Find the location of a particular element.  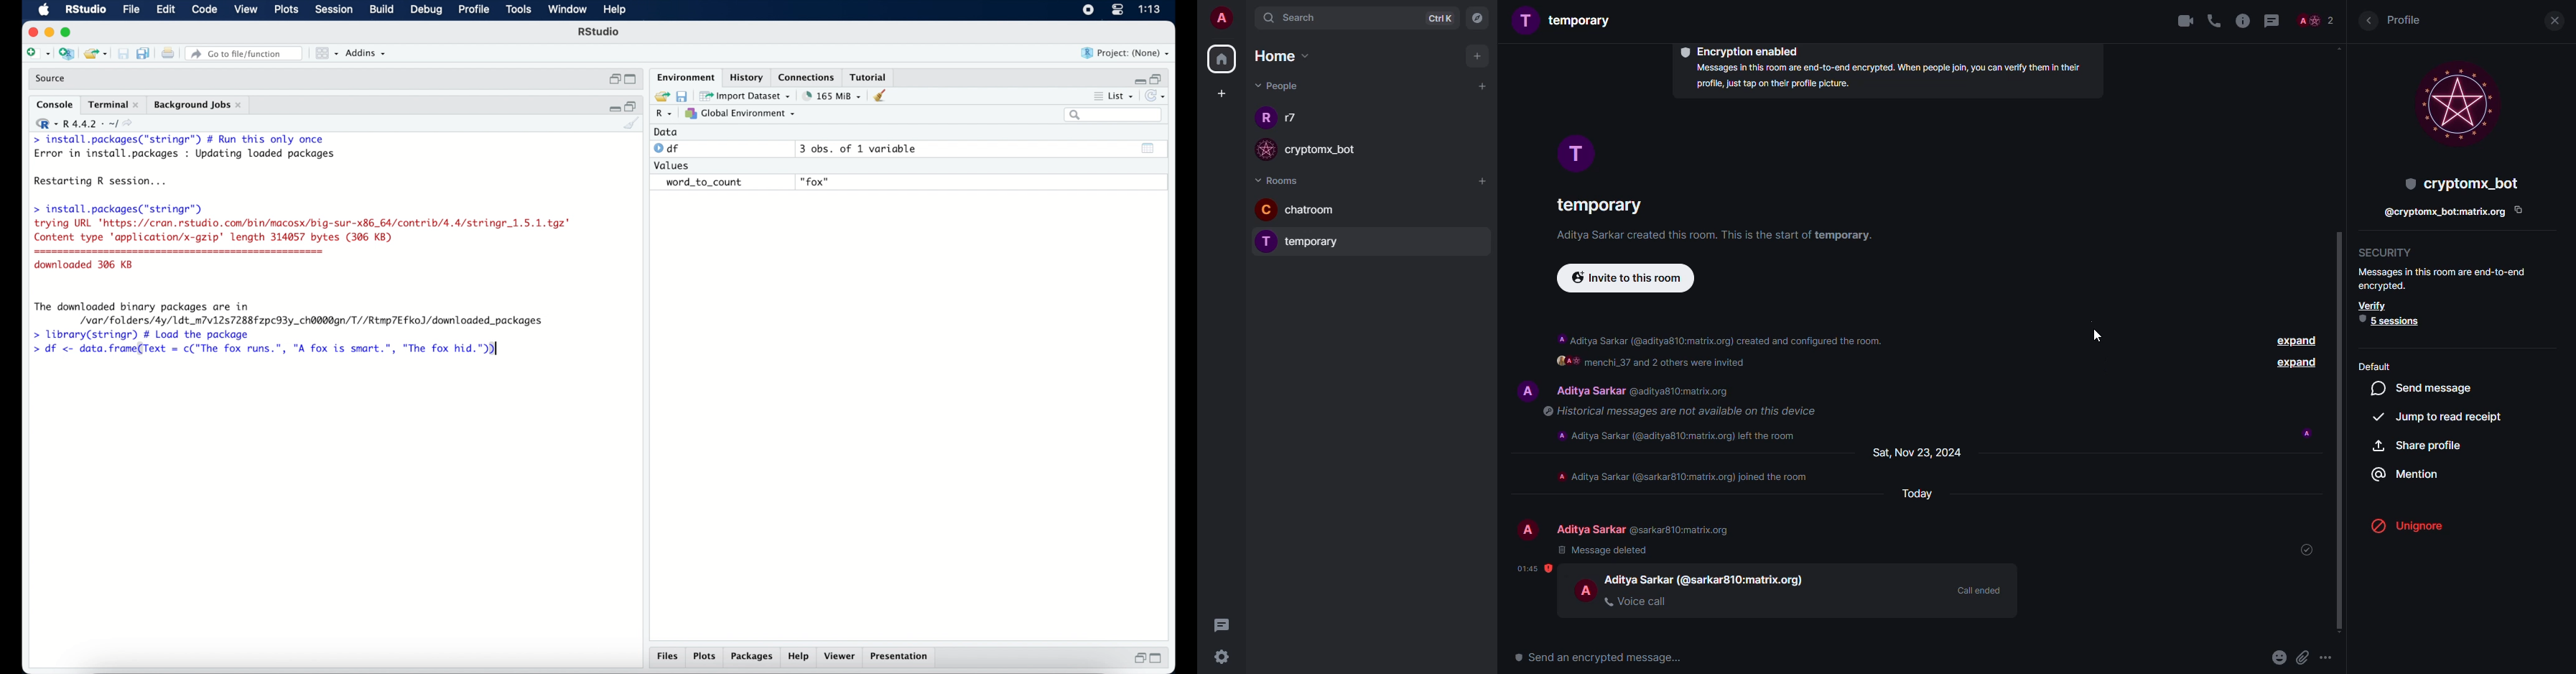

people is located at coordinates (1333, 154).